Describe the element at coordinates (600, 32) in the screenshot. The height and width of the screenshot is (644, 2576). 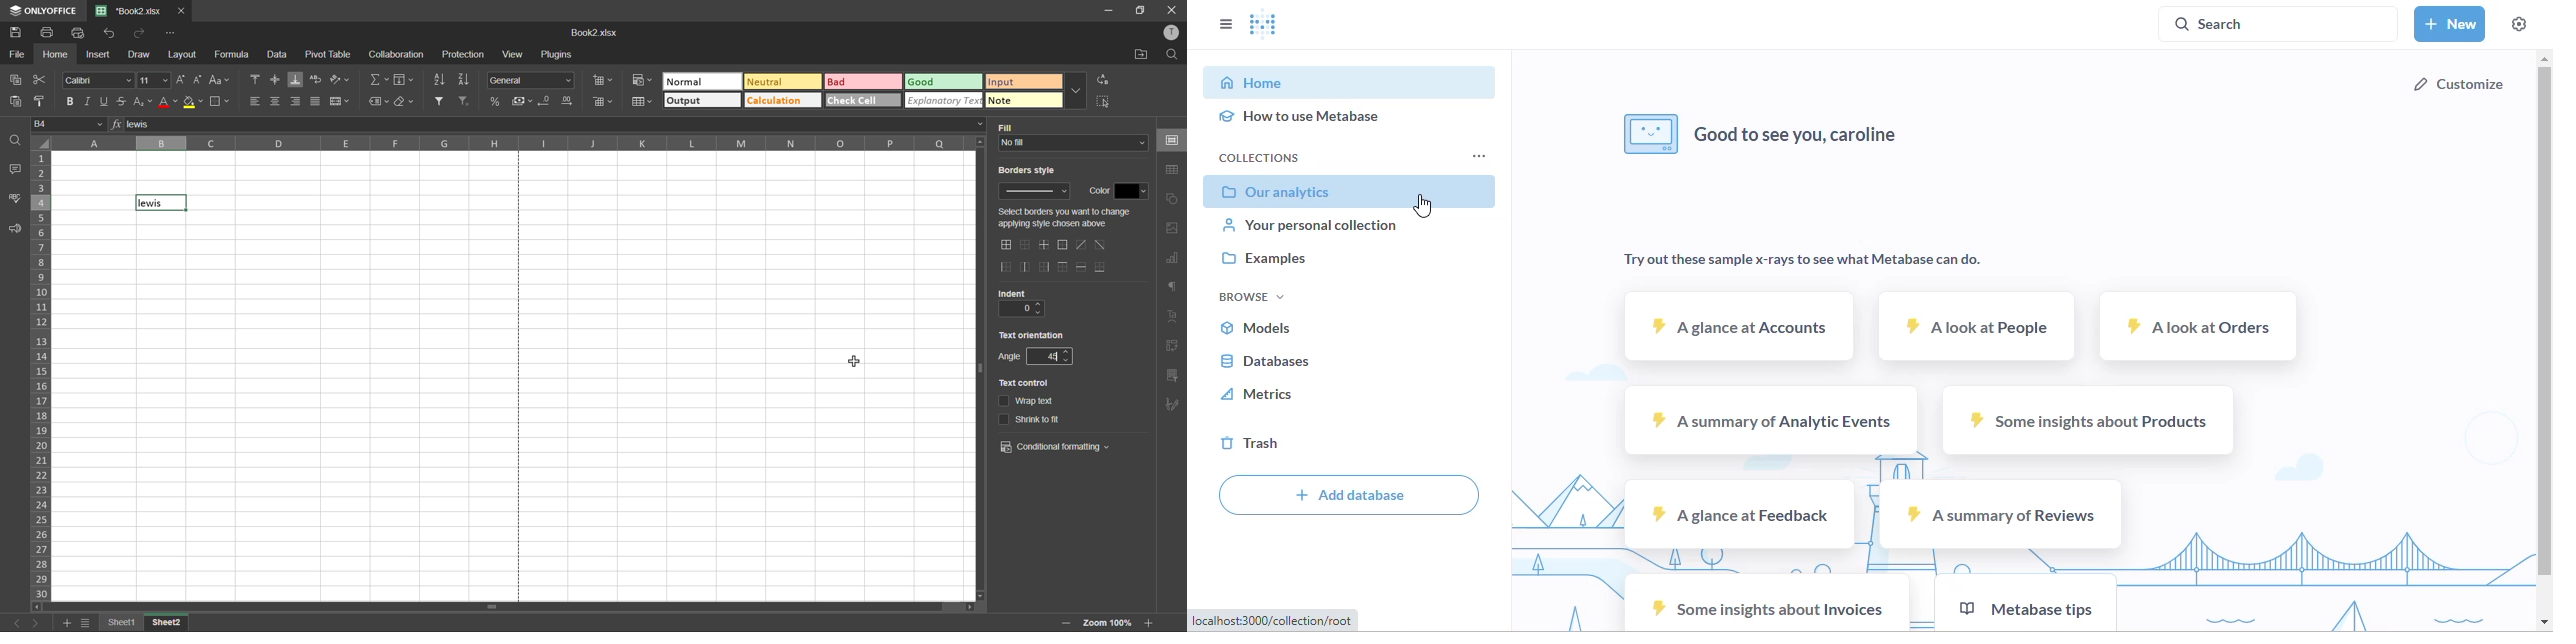
I see `filename` at that location.